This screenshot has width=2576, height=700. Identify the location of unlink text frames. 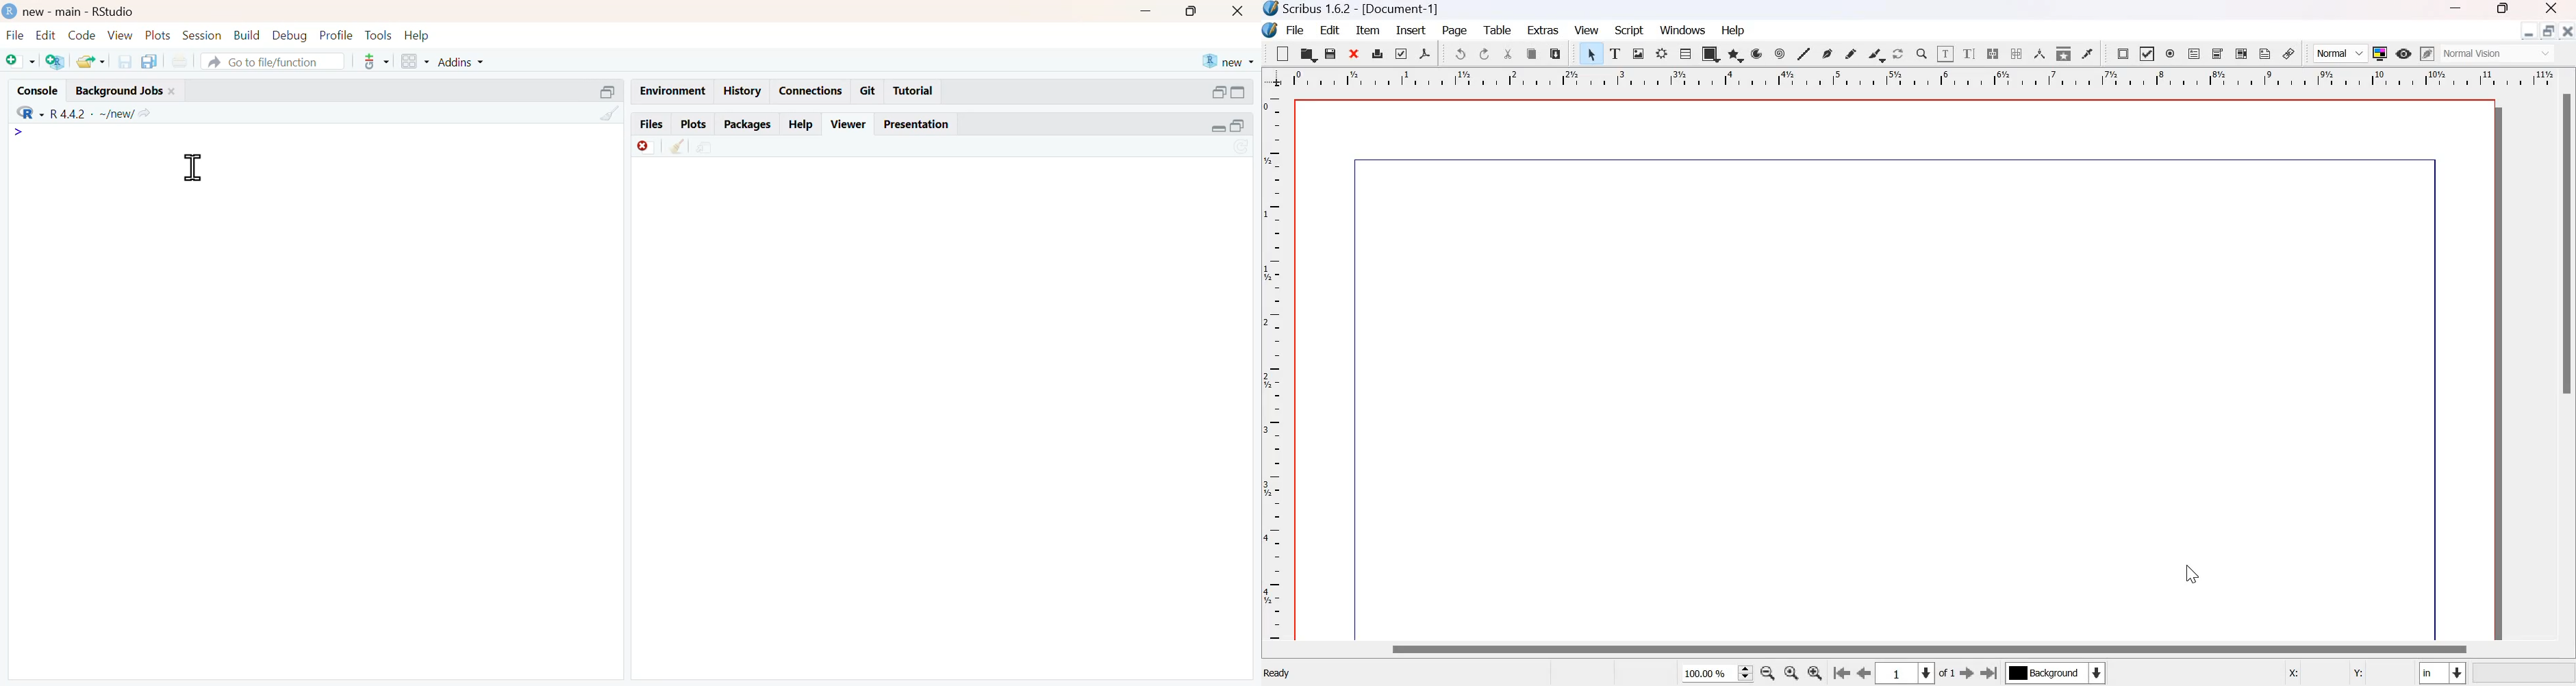
(2017, 53).